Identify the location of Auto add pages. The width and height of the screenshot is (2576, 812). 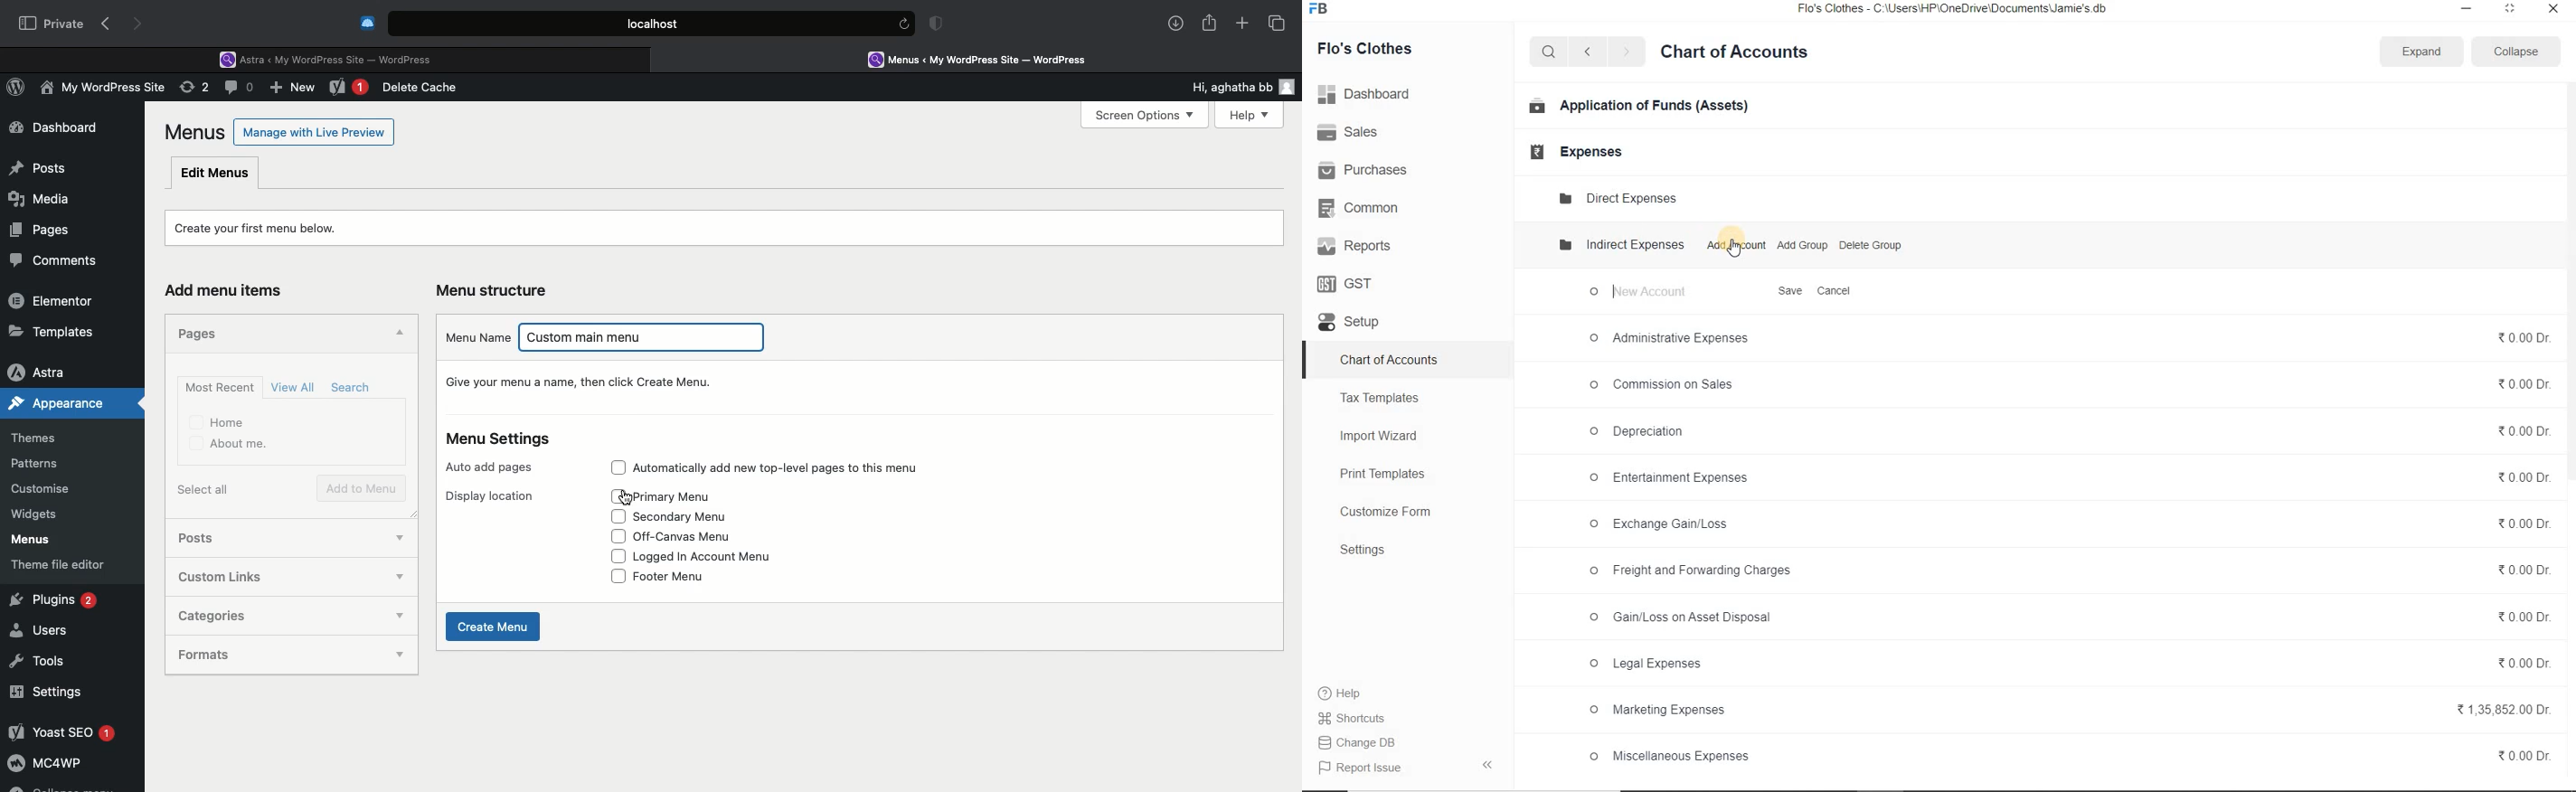
(493, 467).